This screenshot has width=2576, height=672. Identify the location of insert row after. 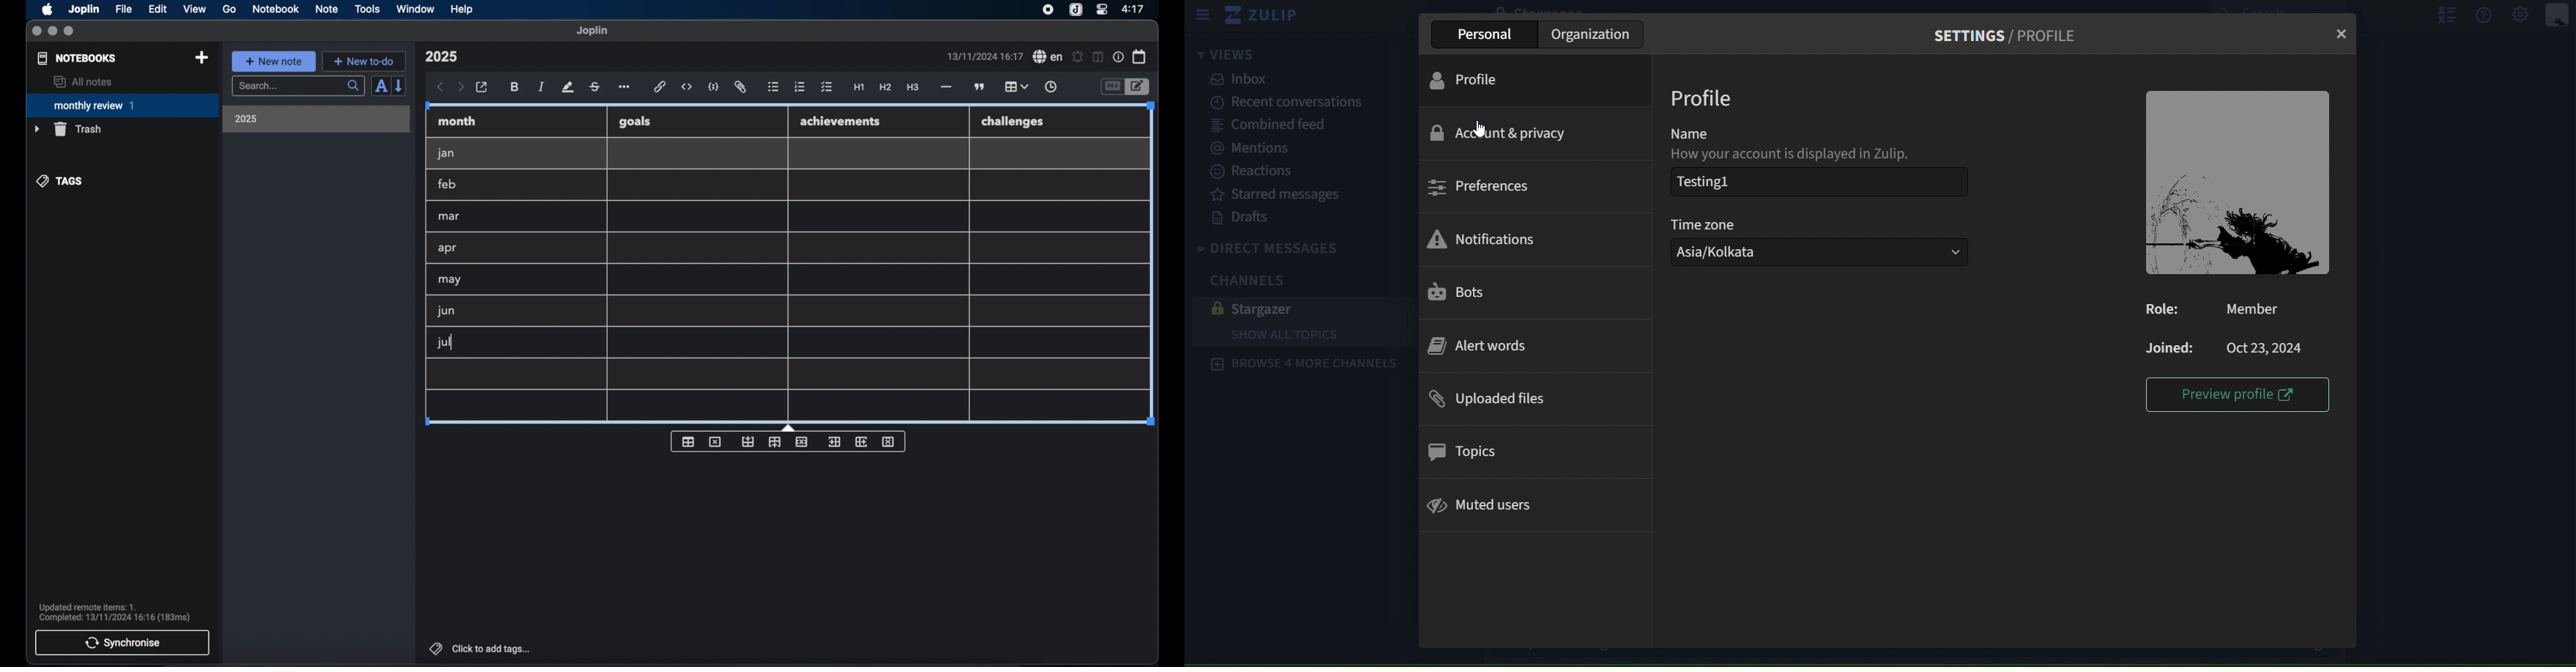
(775, 442).